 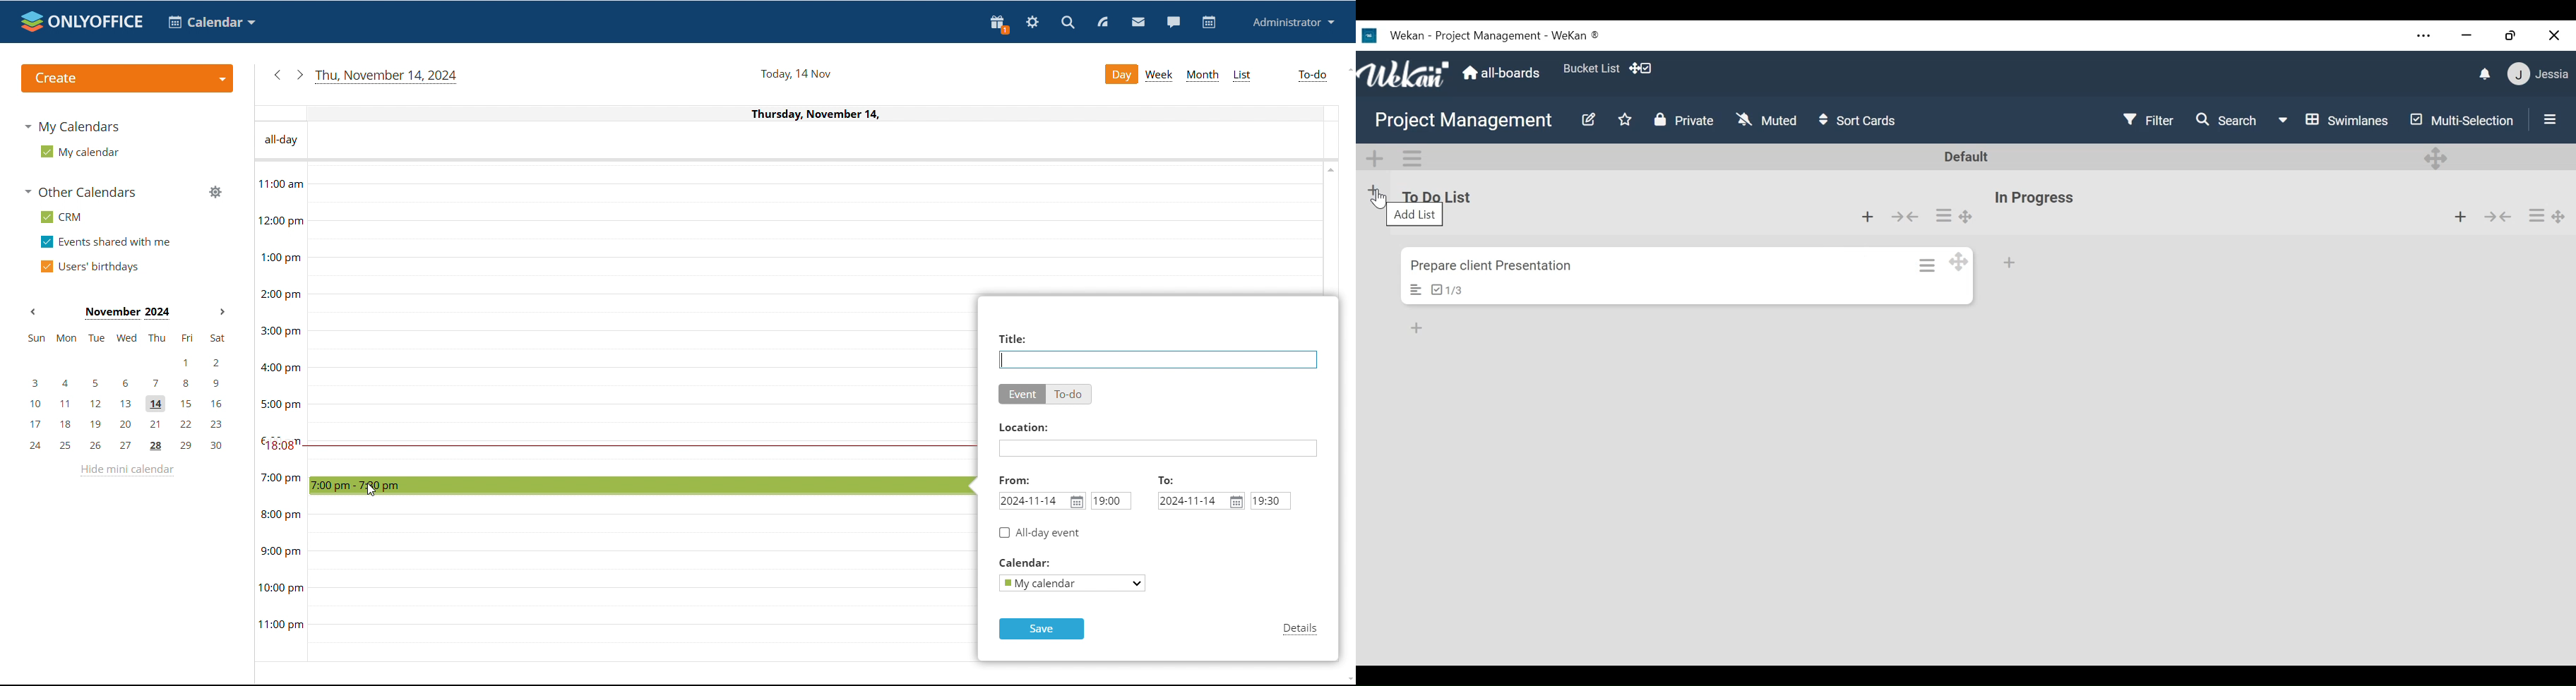 What do you see at coordinates (2499, 217) in the screenshot?
I see `Collapse` at bounding box center [2499, 217].